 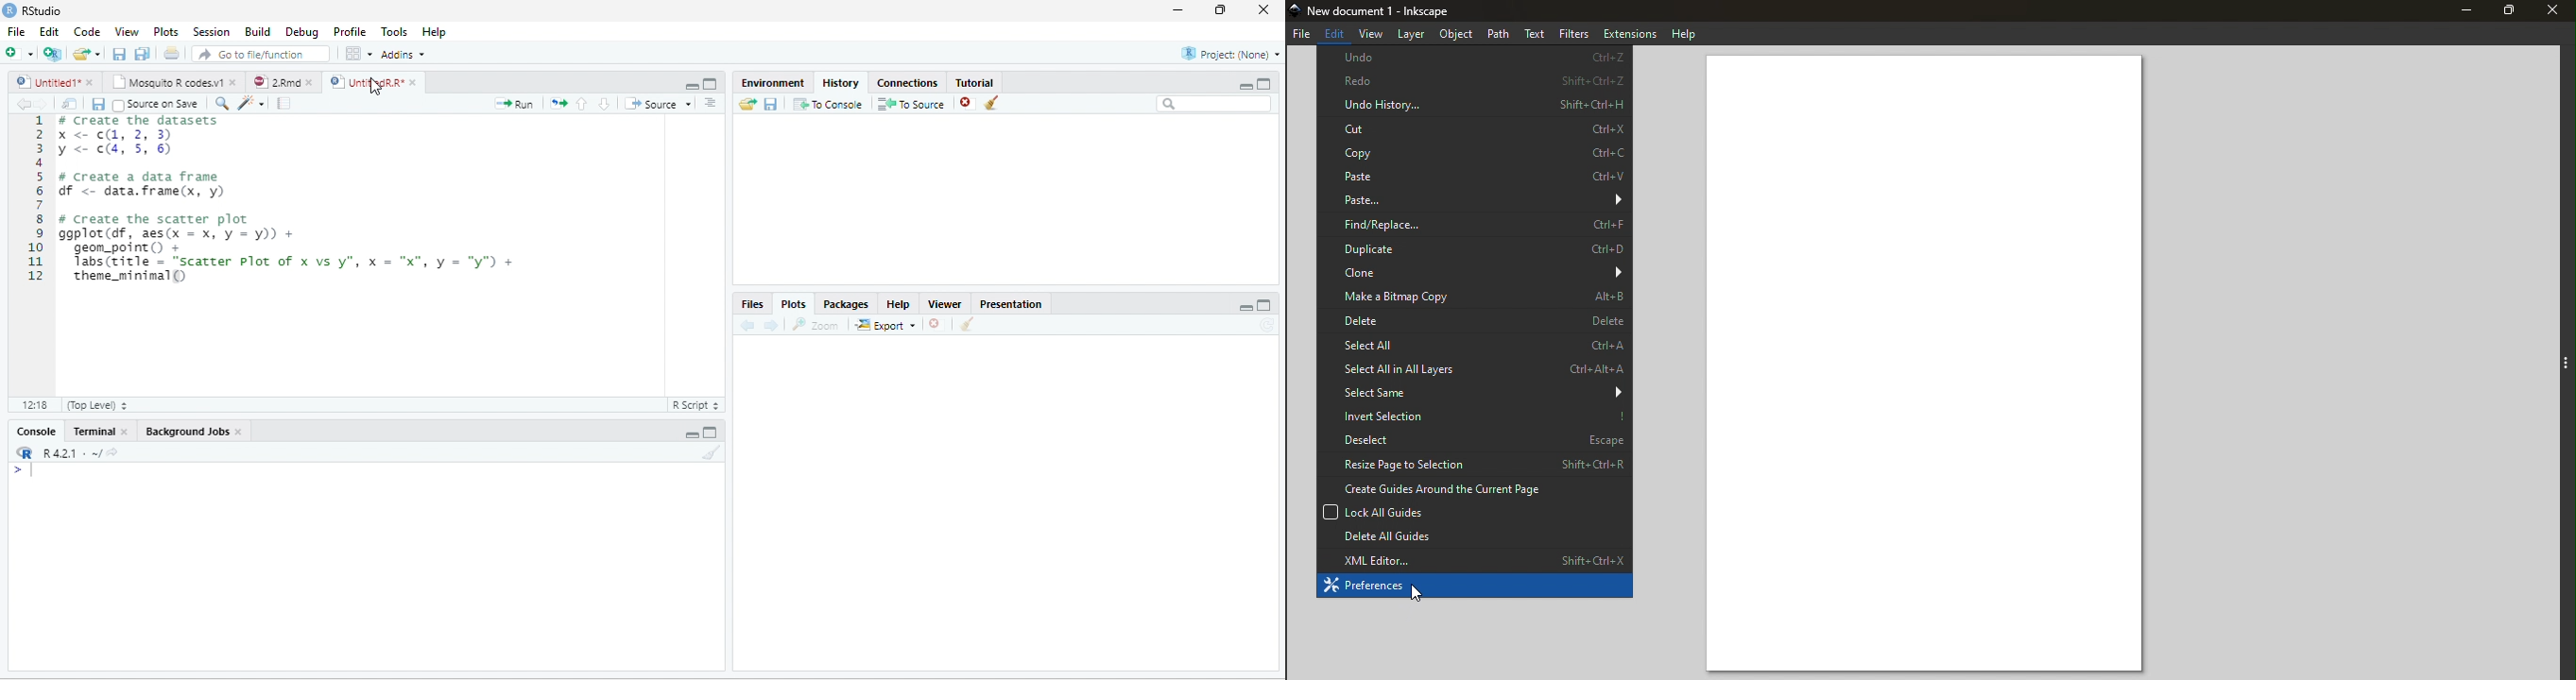 What do you see at coordinates (711, 431) in the screenshot?
I see `Maximize` at bounding box center [711, 431].